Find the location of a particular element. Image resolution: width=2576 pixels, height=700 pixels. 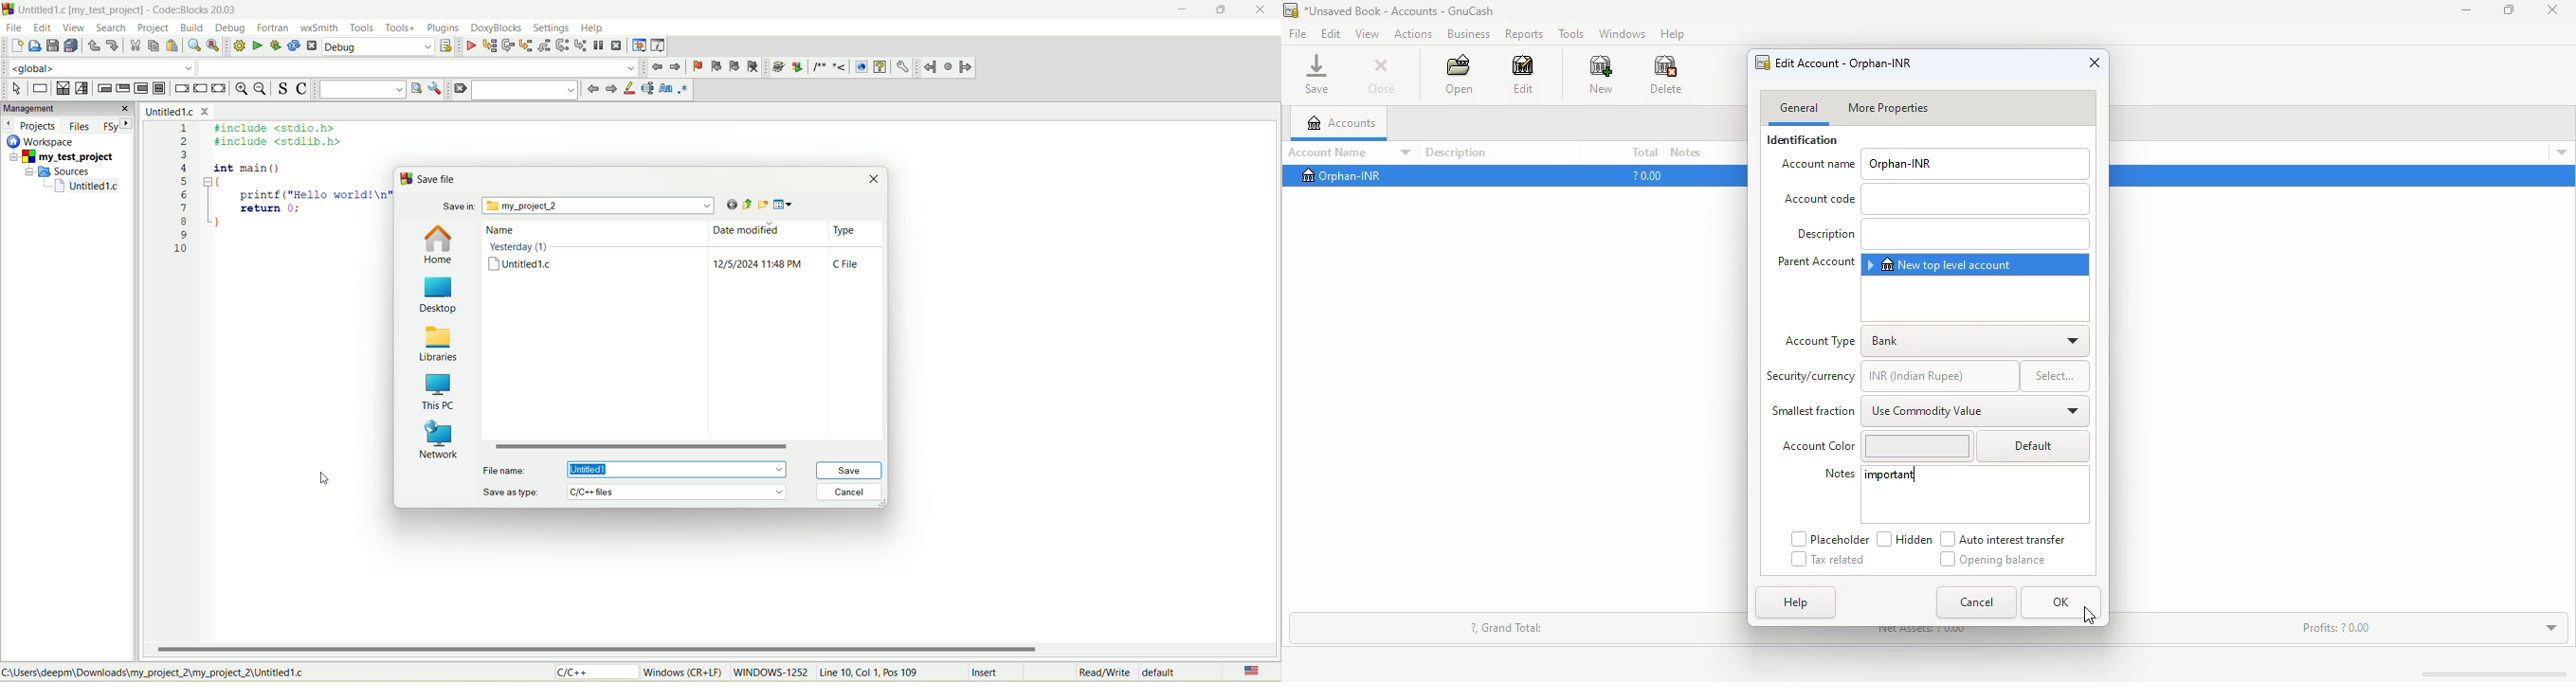

file is located at coordinates (13, 27).